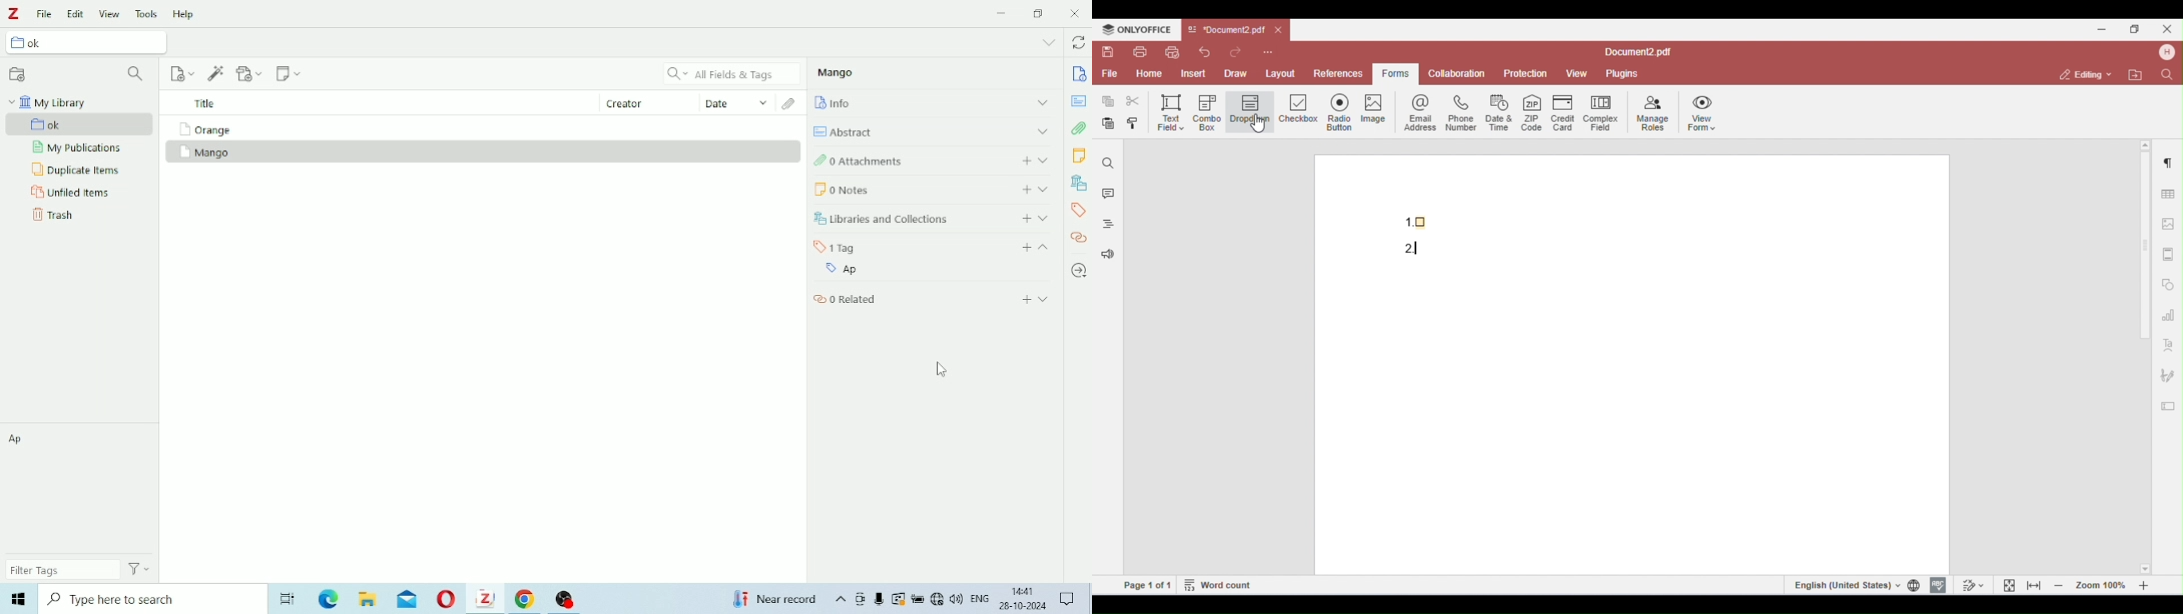  Describe the element at coordinates (1250, 110) in the screenshot. I see `drop down` at that location.